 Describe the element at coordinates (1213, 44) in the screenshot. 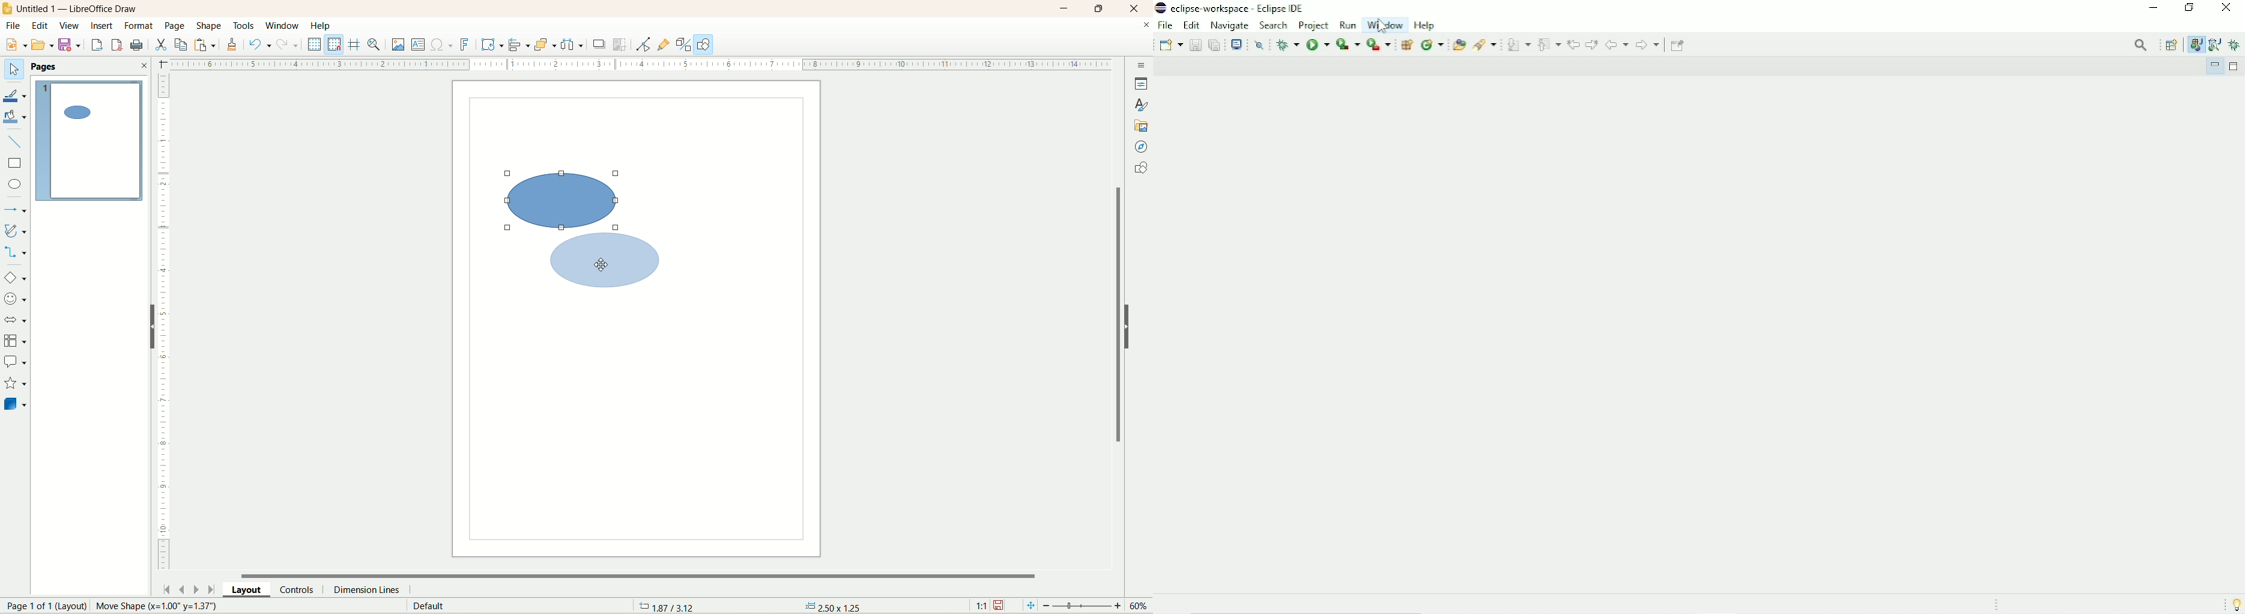

I see `Save all` at that location.